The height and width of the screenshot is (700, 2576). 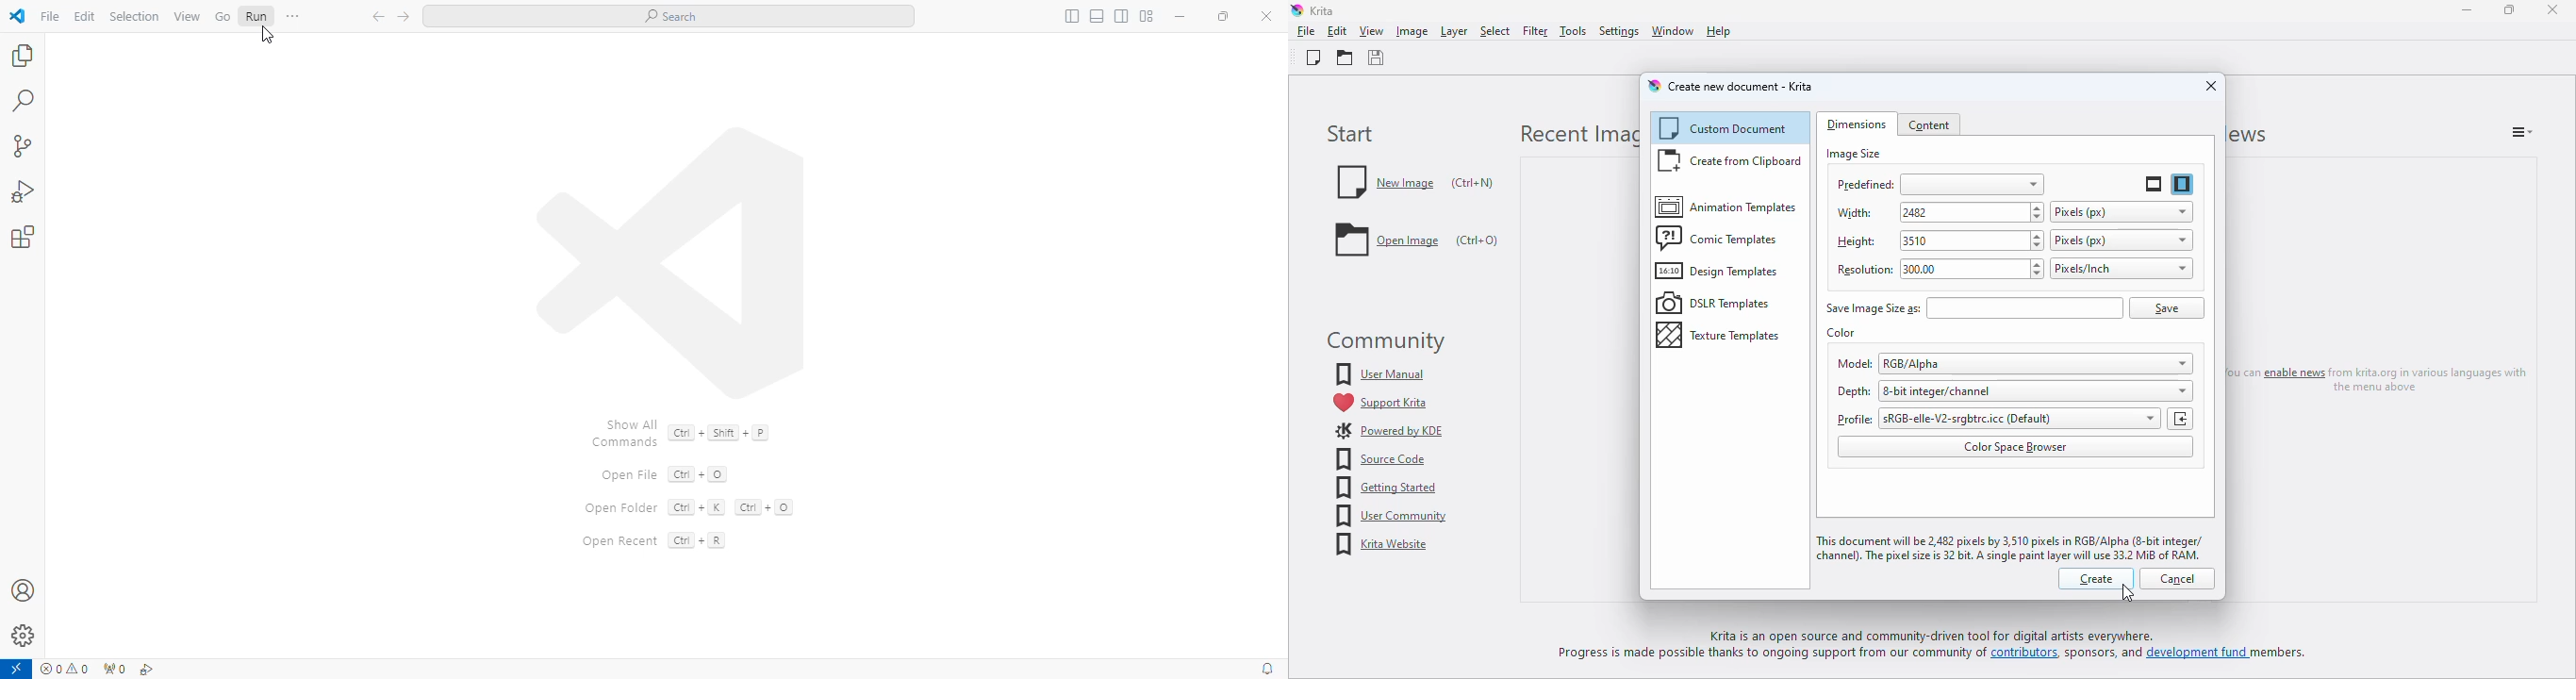 I want to click on Increase, so click(x=2034, y=236).